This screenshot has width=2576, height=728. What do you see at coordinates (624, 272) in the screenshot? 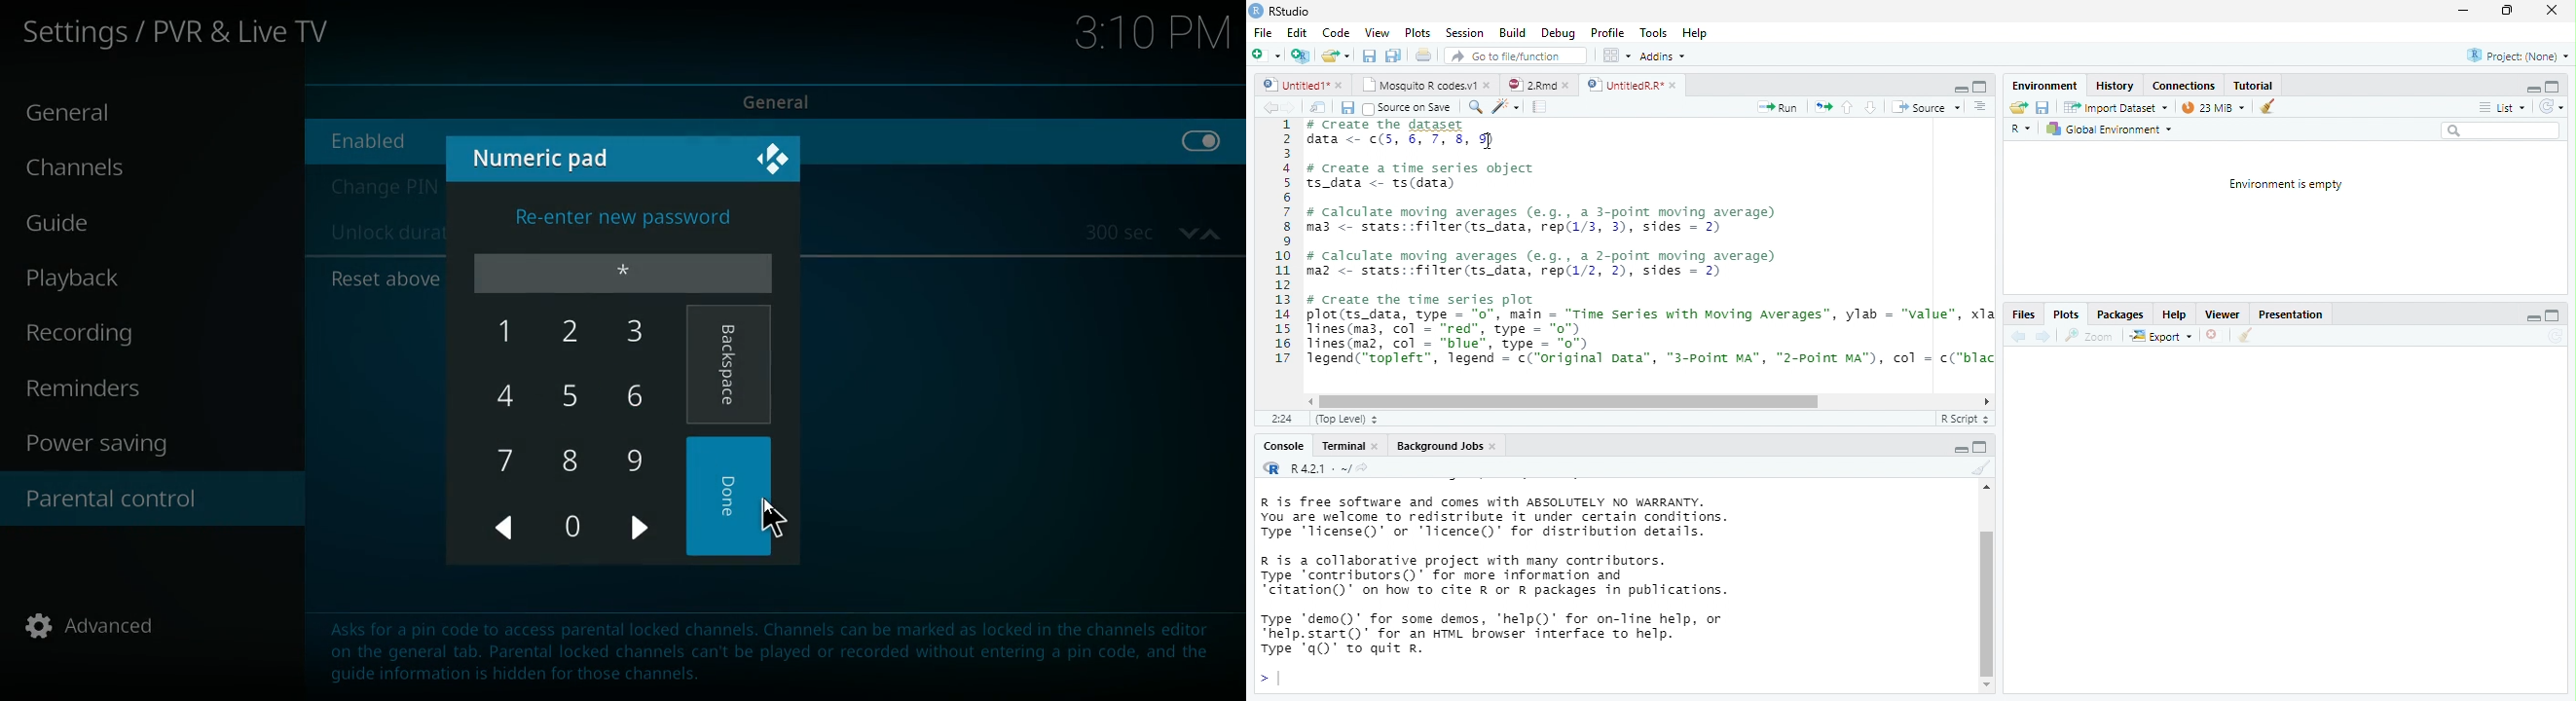
I see `new password` at bounding box center [624, 272].